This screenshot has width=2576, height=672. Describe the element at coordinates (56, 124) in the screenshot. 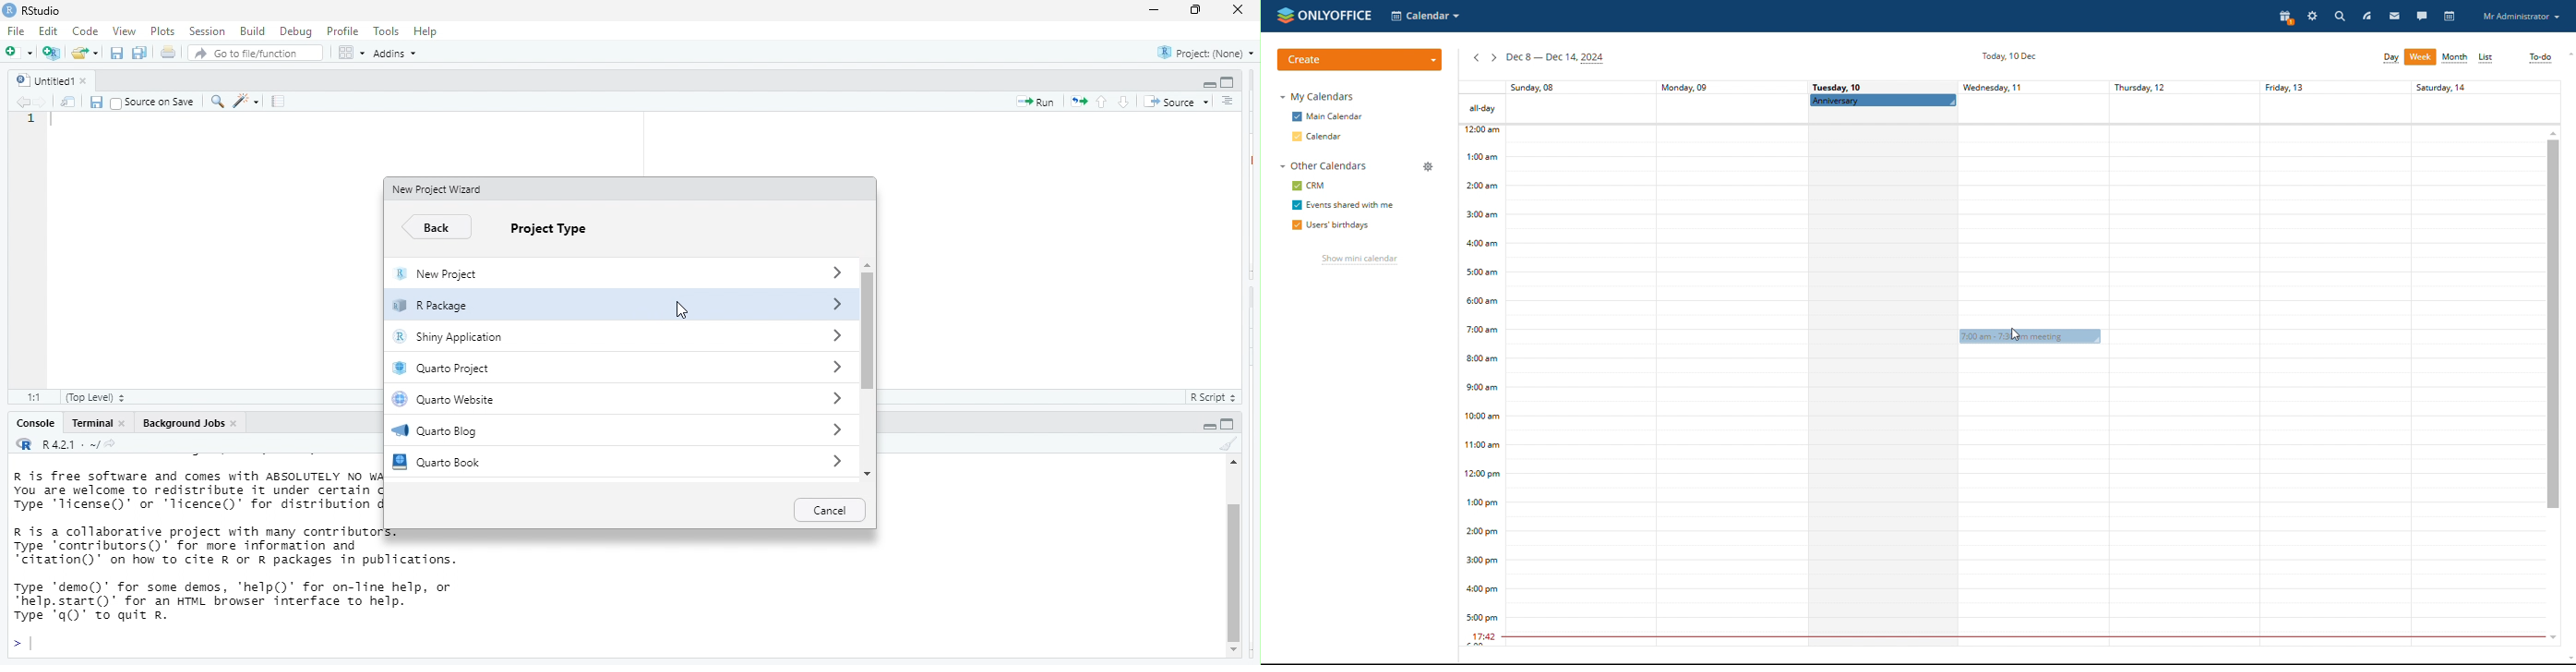

I see `typing cursor` at that location.